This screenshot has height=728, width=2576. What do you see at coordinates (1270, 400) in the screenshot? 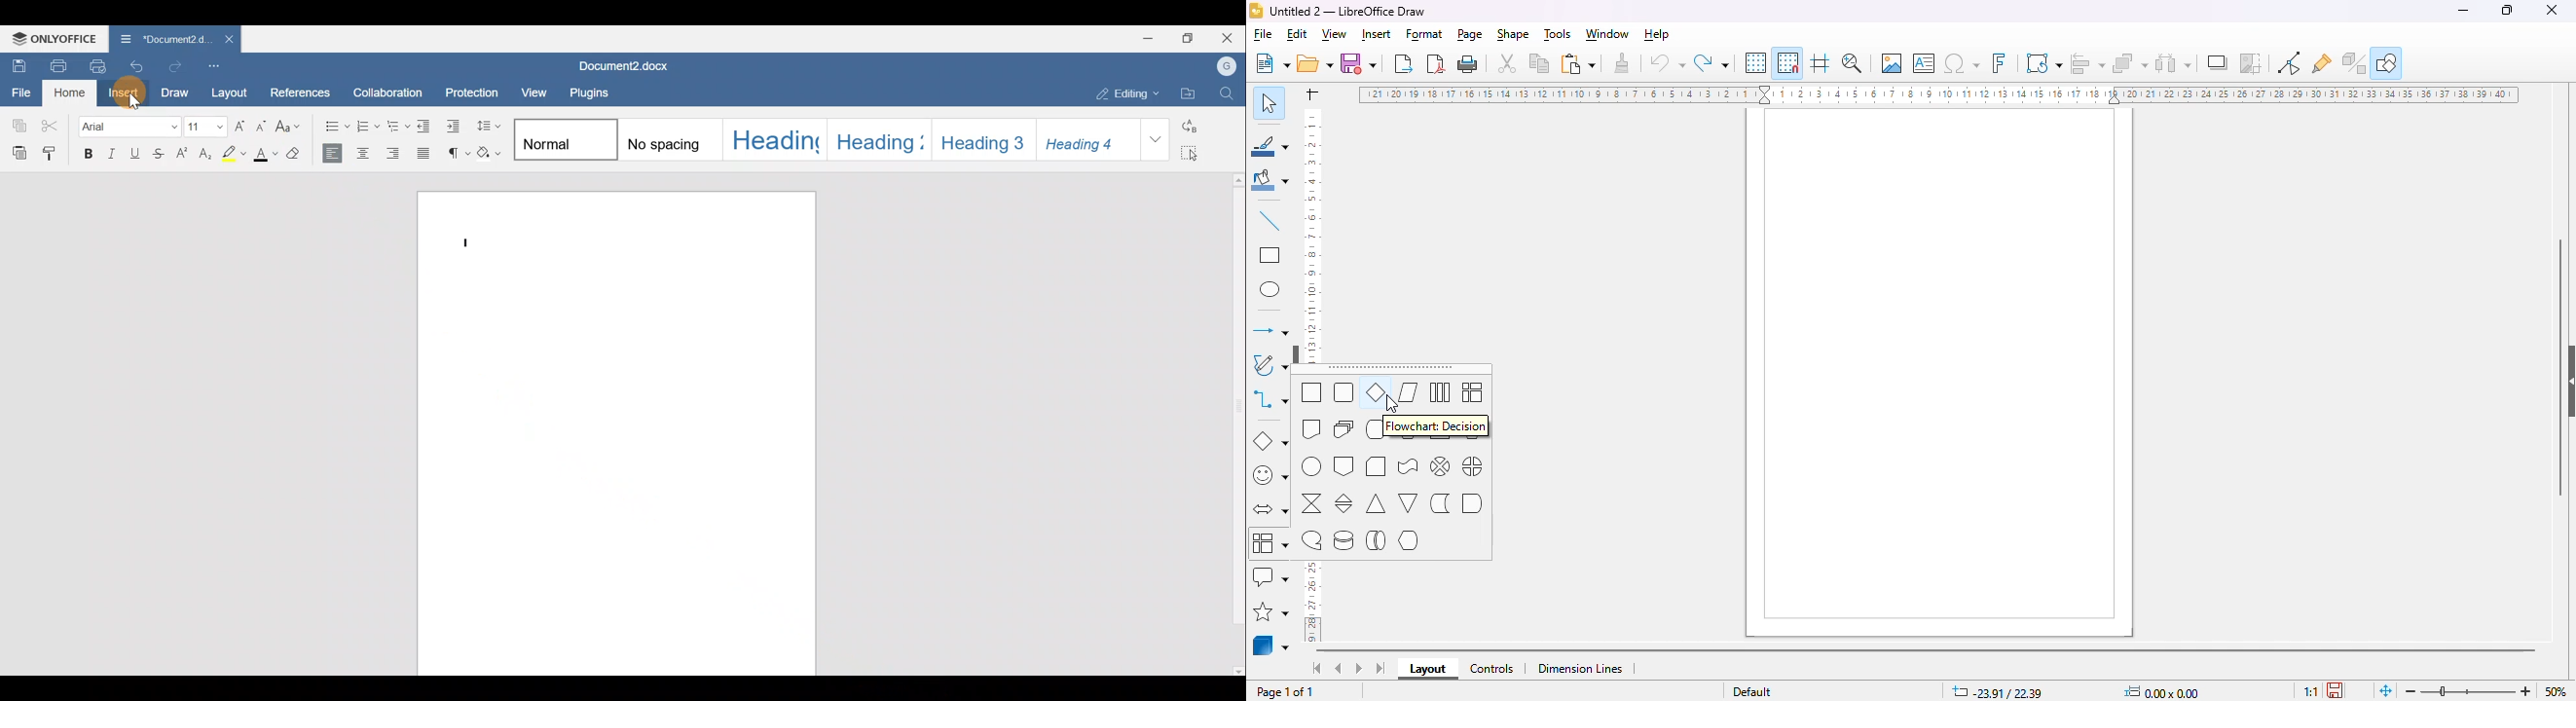
I see `connectors` at bounding box center [1270, 400].